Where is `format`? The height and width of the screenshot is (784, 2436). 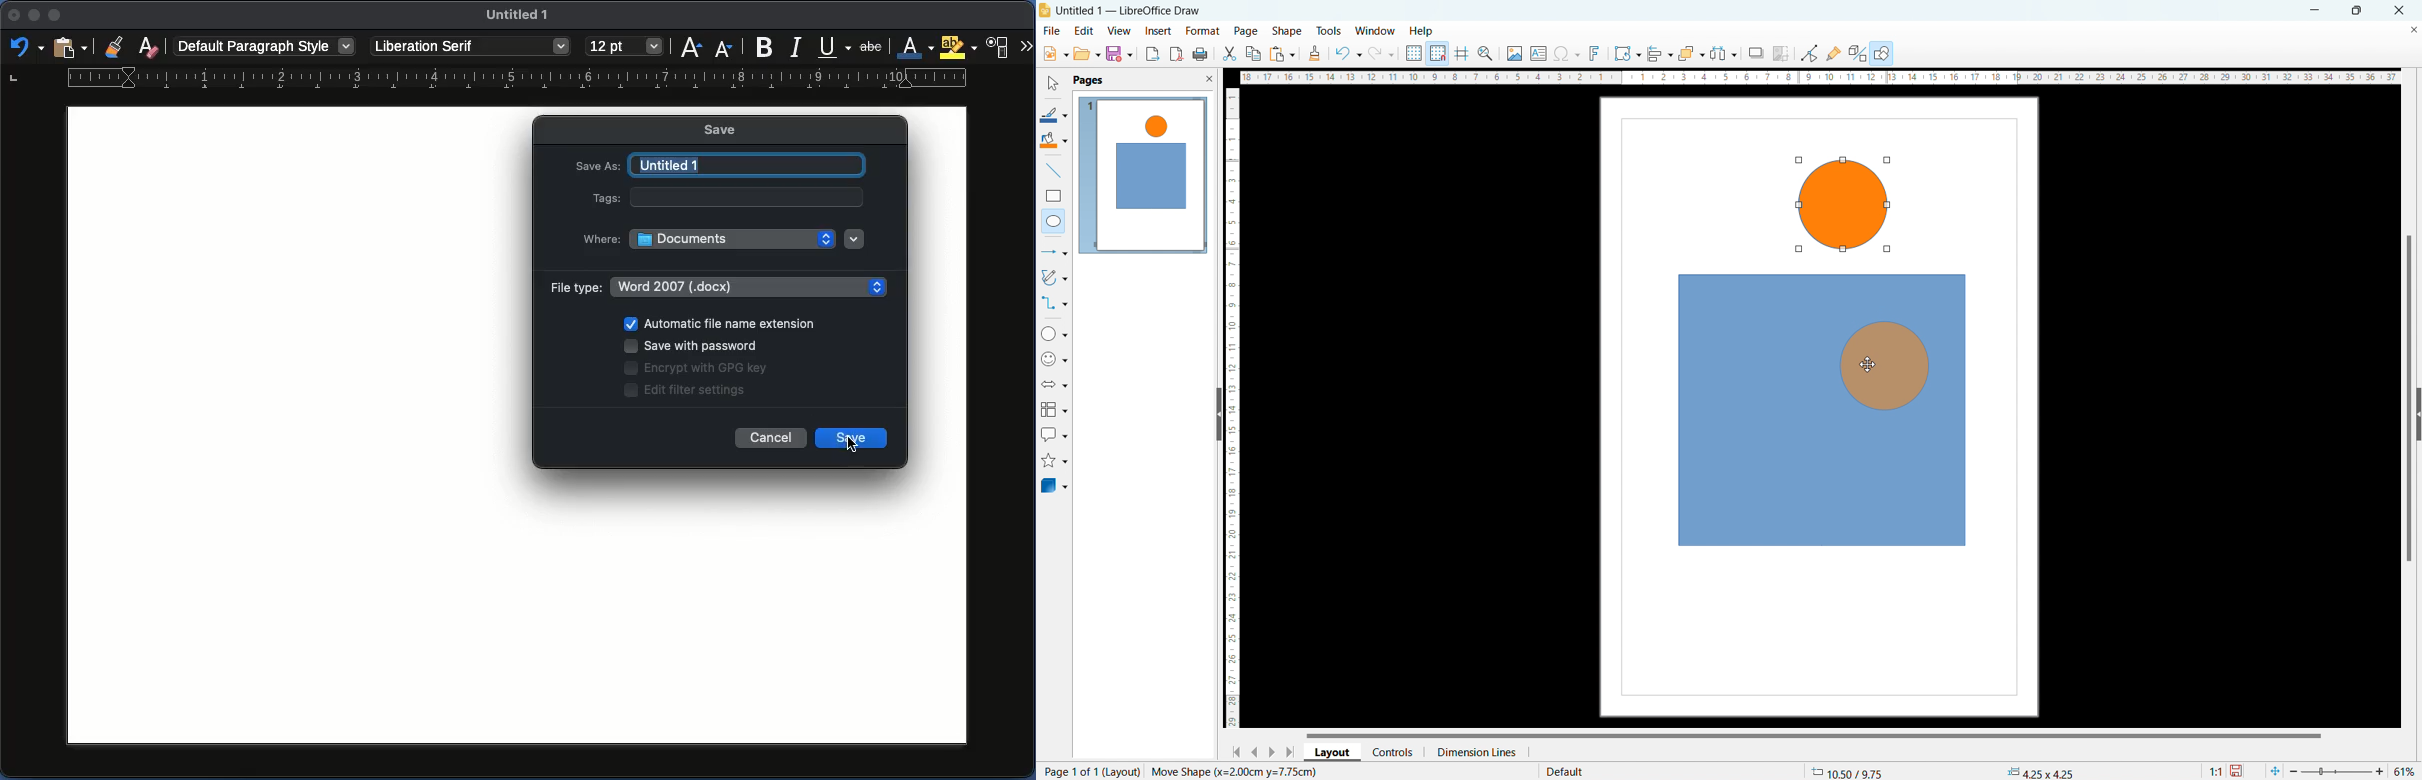 format is located at coordinates (1201, 32).